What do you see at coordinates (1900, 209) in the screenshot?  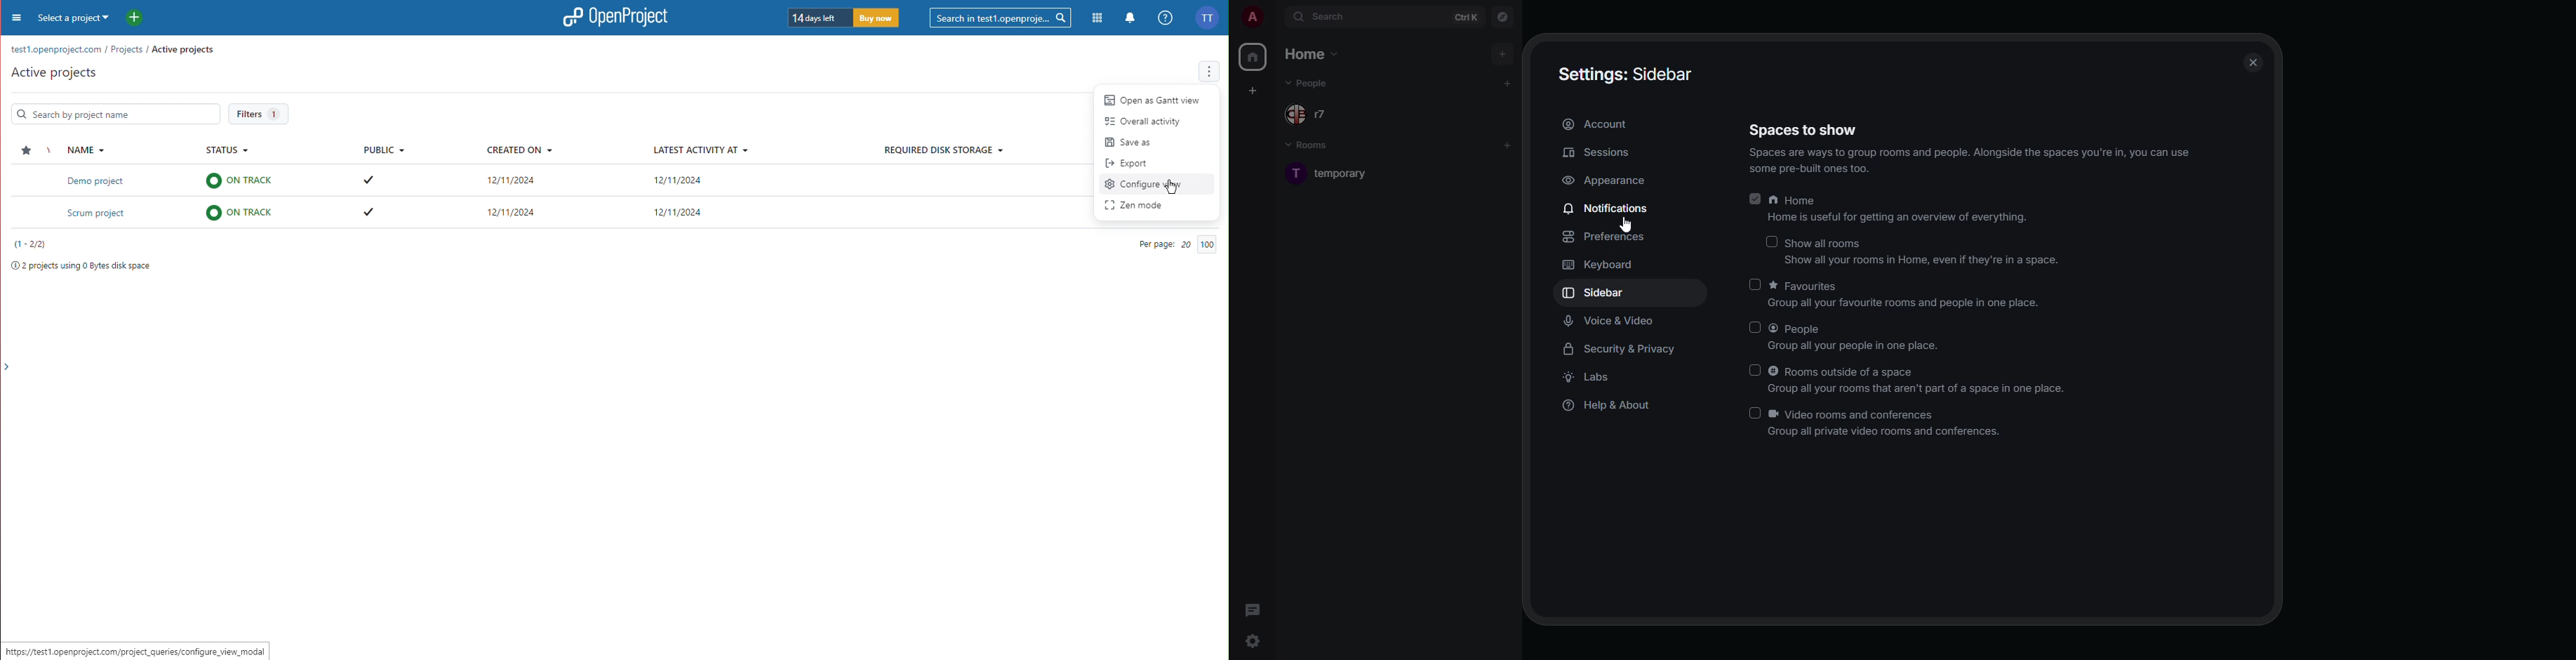 I see `home` at bounding box center [1900, 209].